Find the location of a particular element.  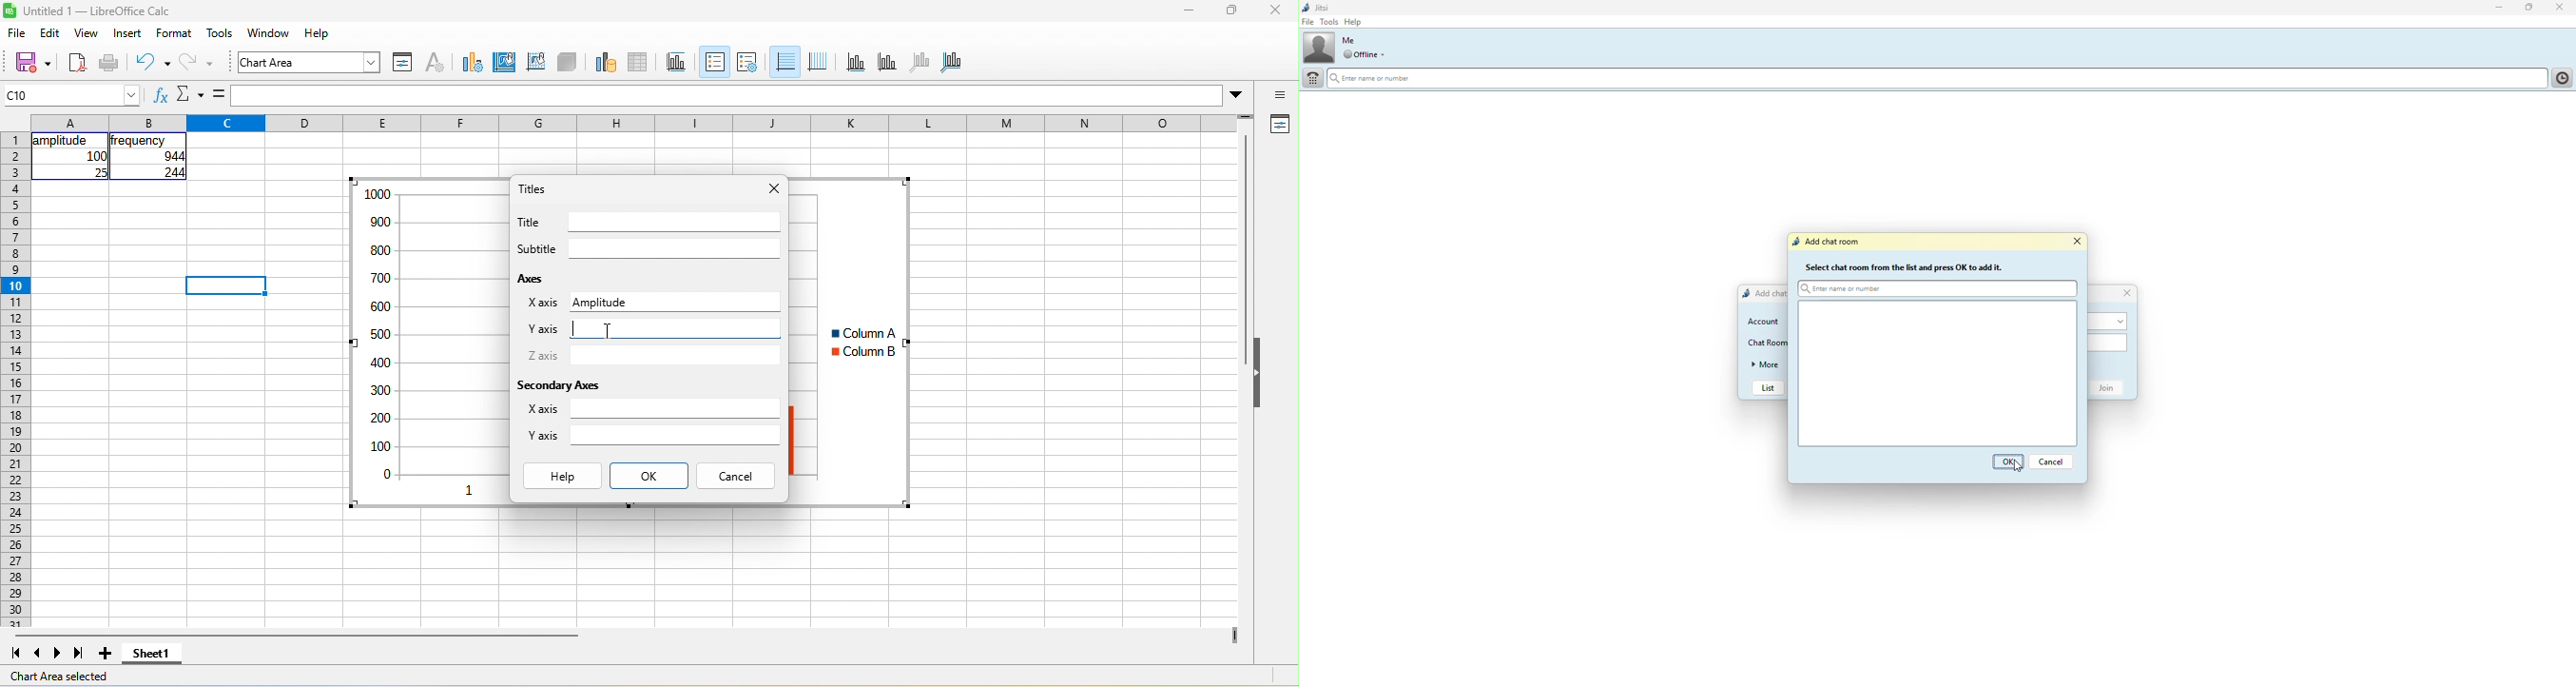

minimize is located at coordinates (1189, 10).